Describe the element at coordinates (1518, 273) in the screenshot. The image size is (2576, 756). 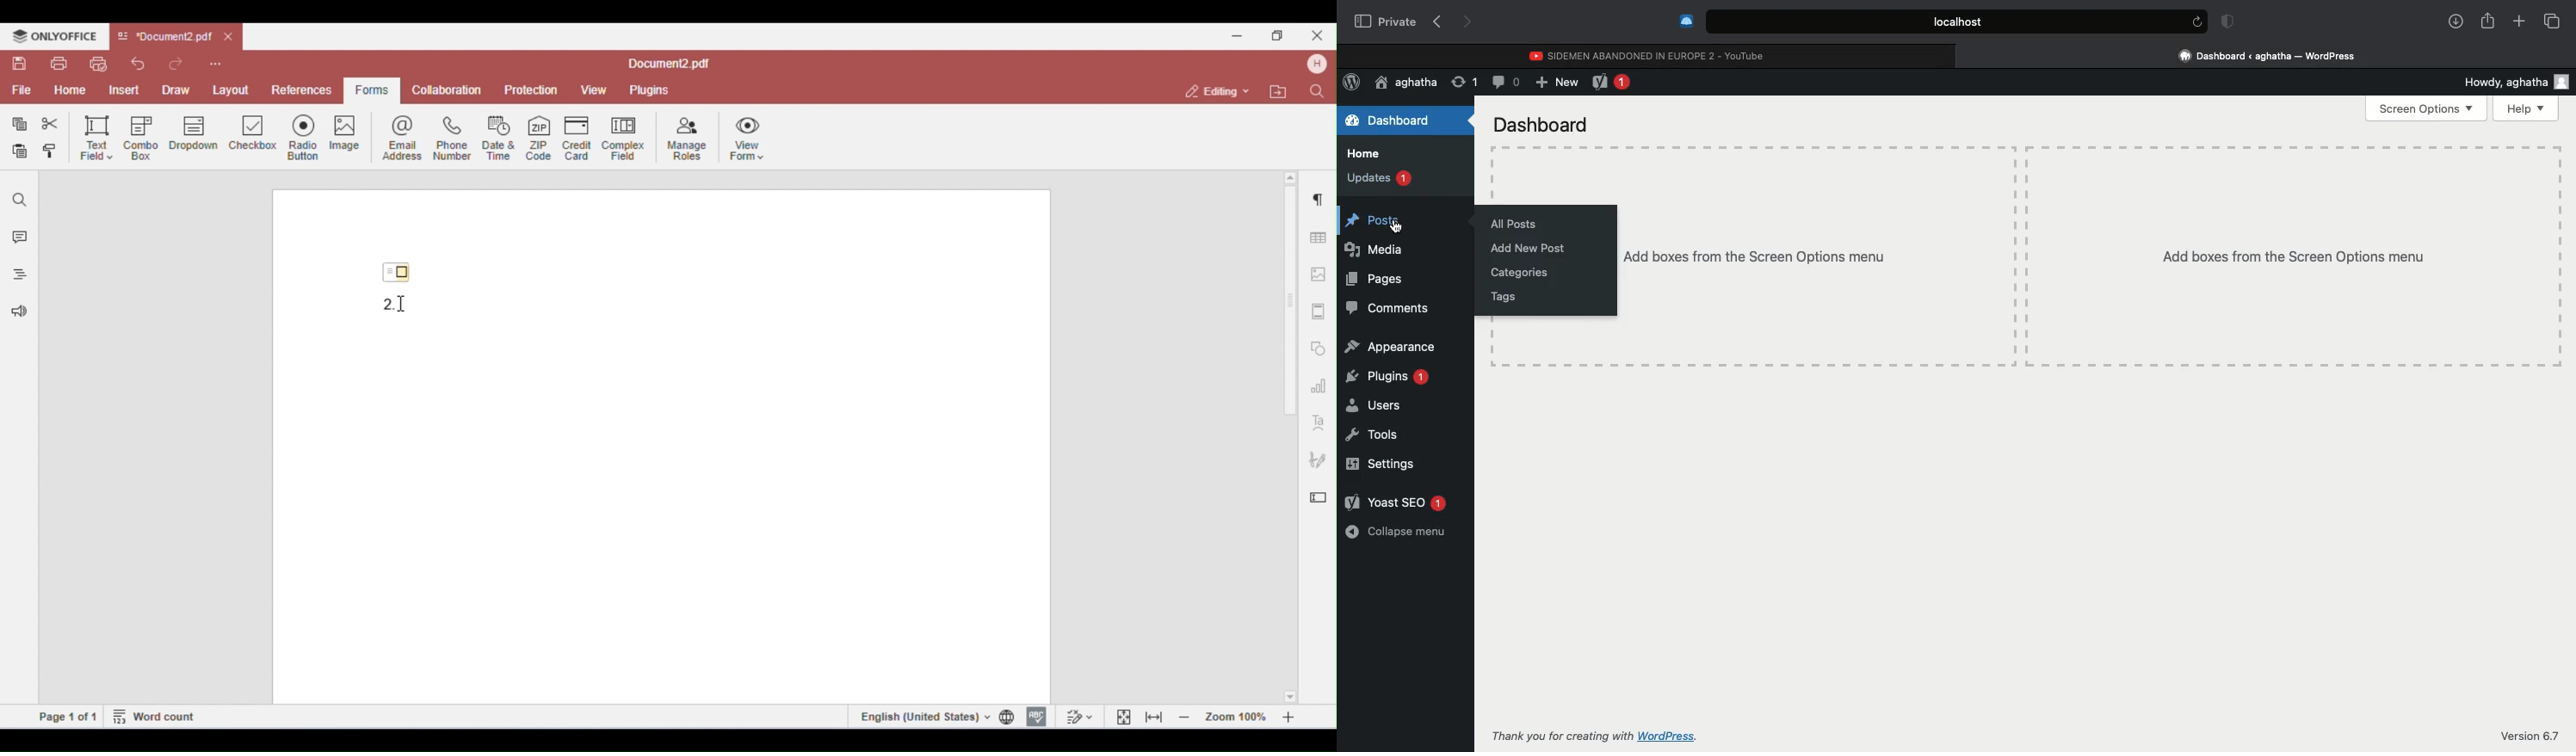
I see `Categories` at that location.